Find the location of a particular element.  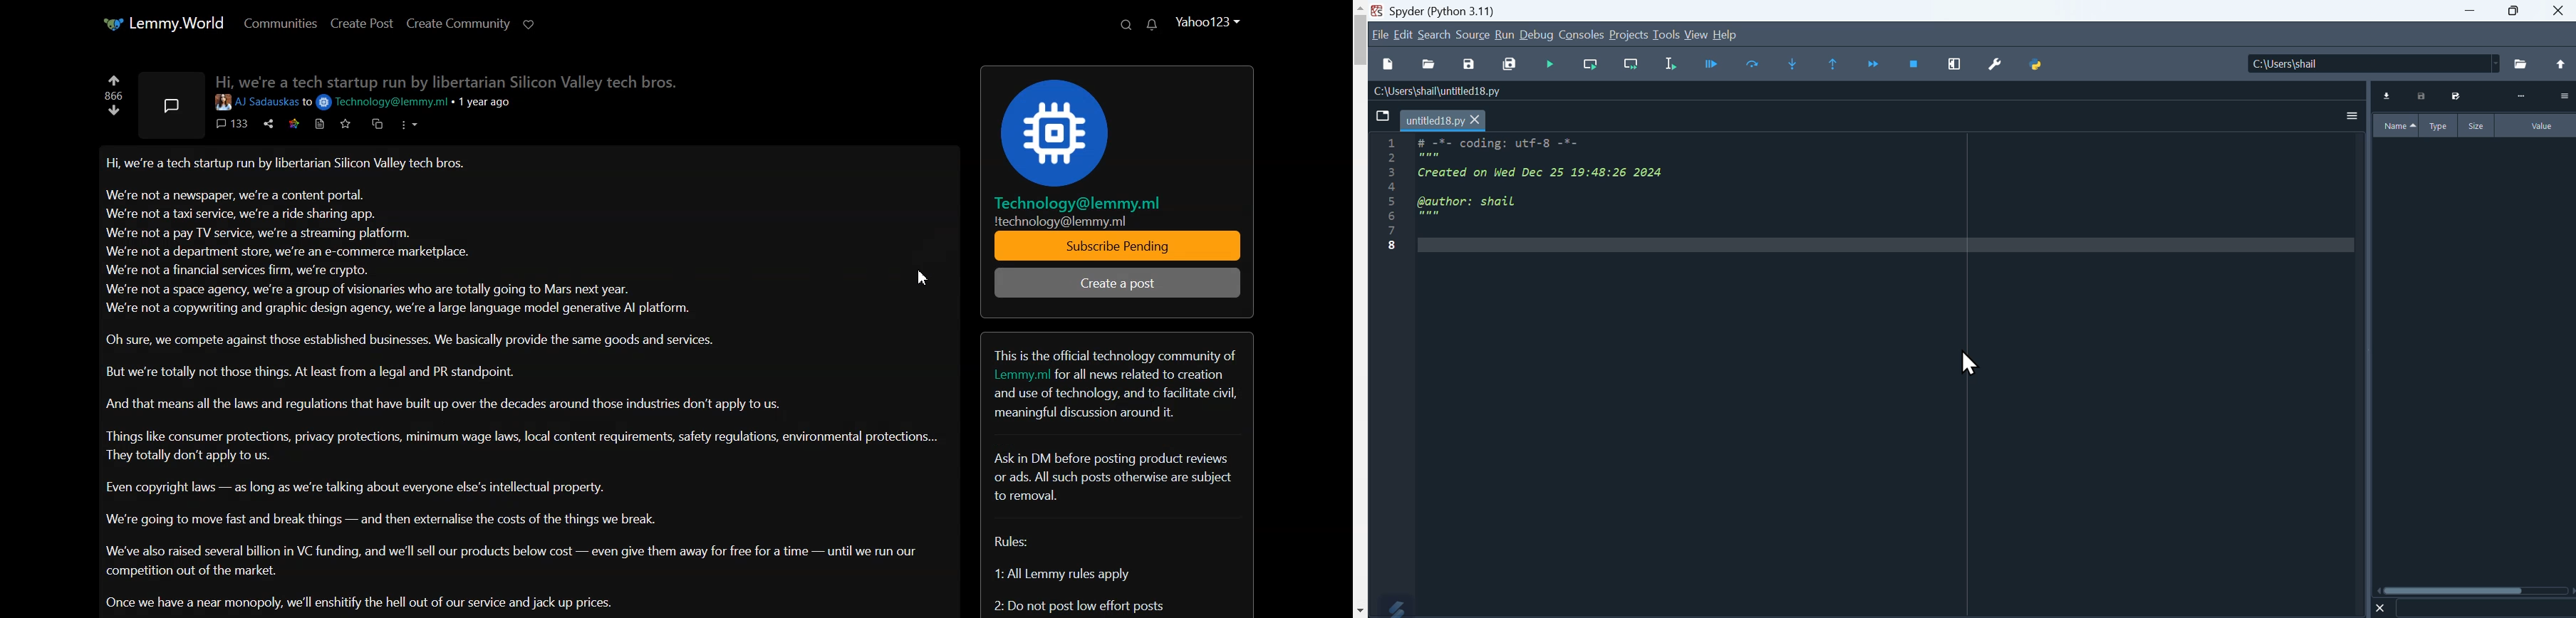

1 year ago is located at coordinates (490, 103).